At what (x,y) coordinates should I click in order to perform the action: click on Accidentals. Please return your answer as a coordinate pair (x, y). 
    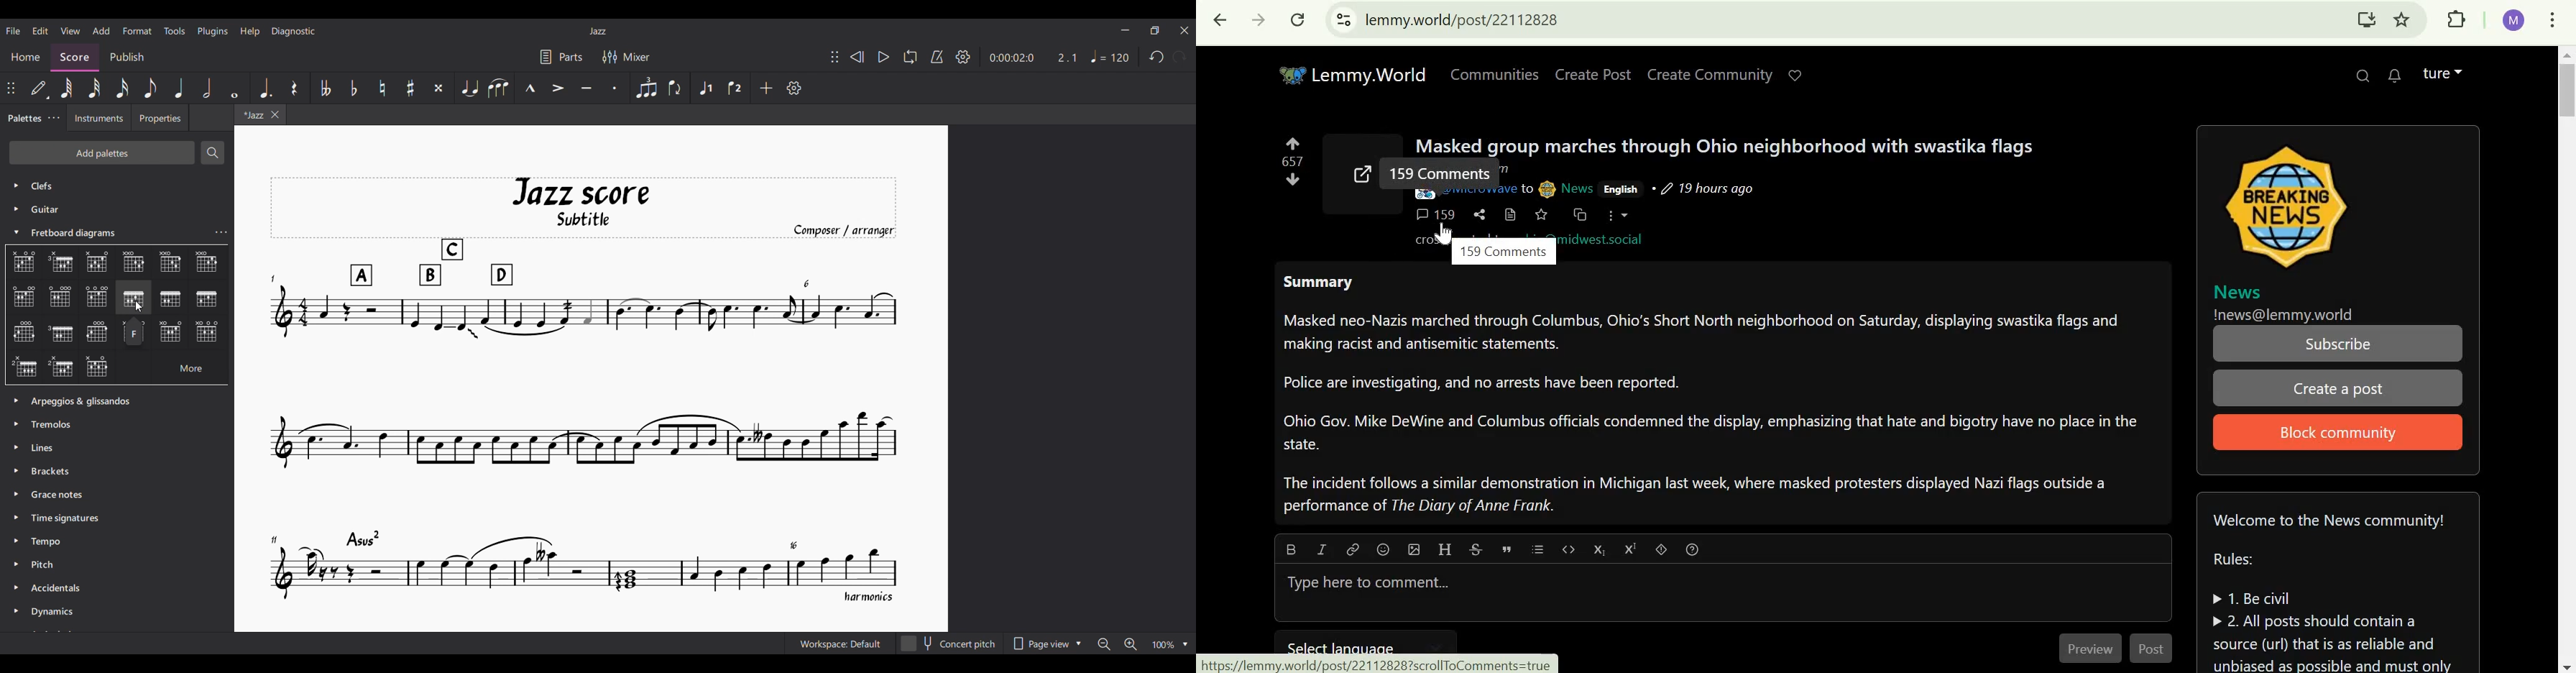
    Looking at the image, I should click on (60, 589).